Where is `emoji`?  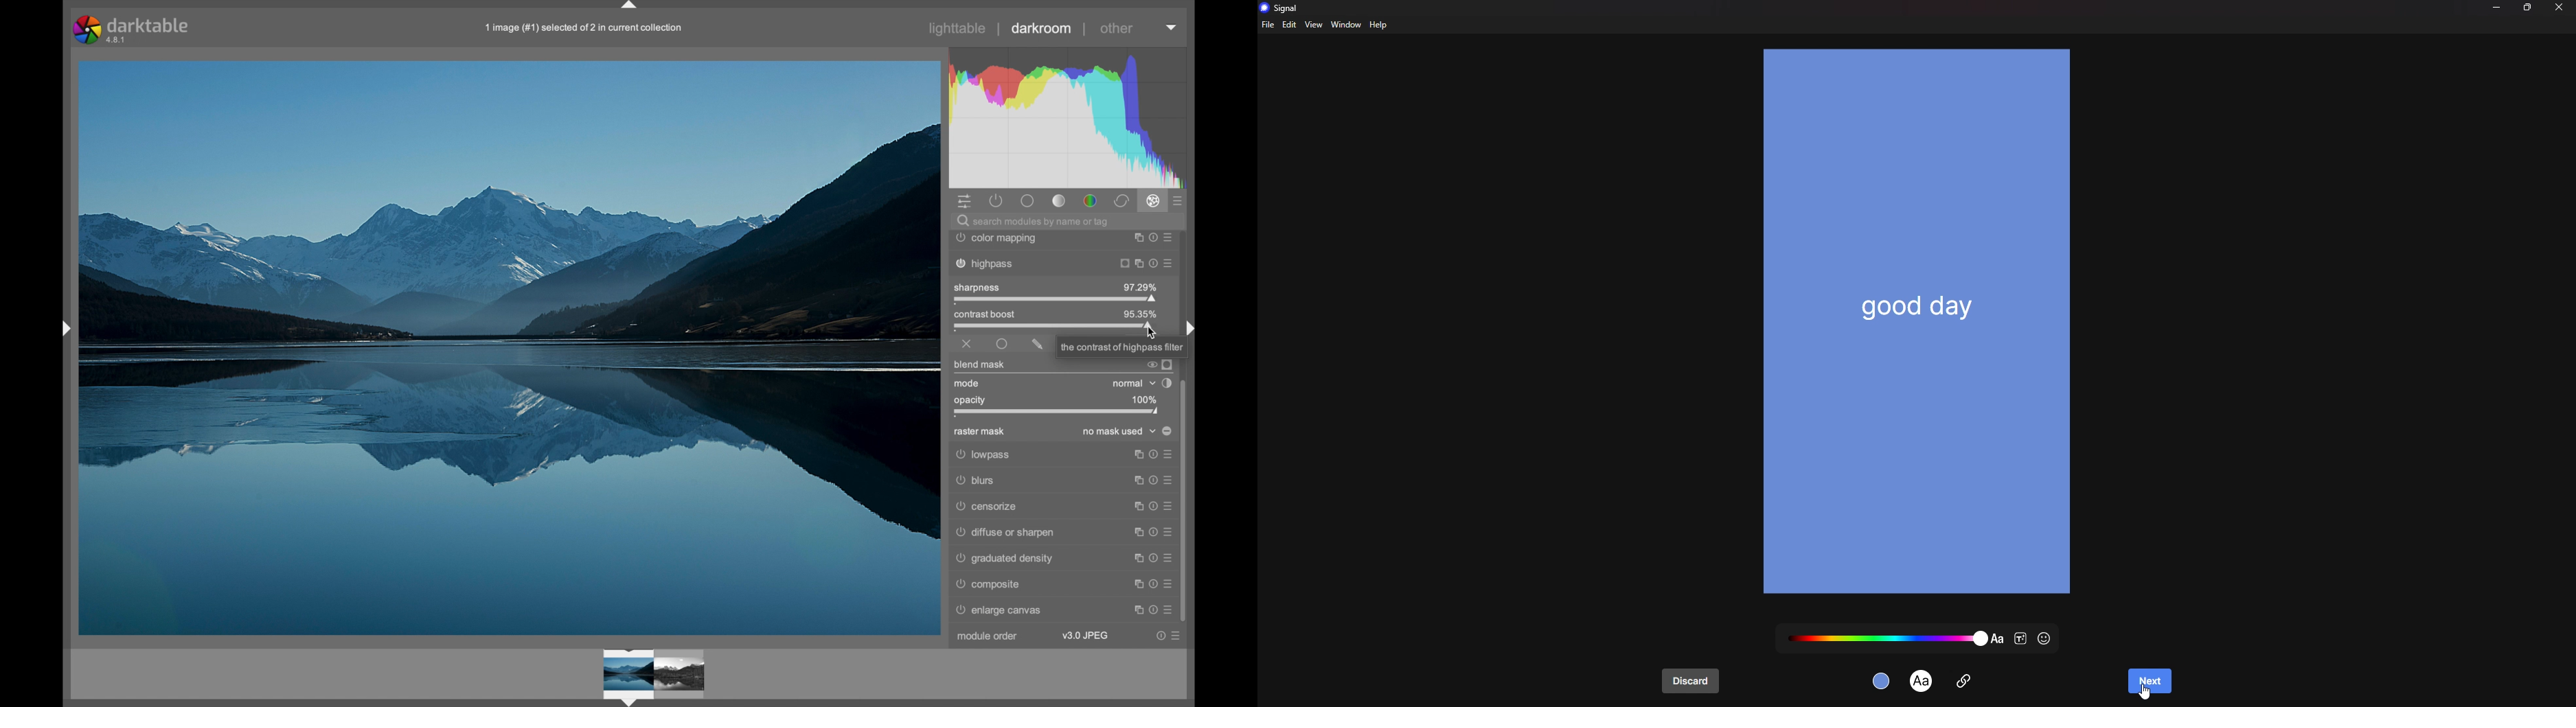 emoji is located at coordinates (2046, 639).